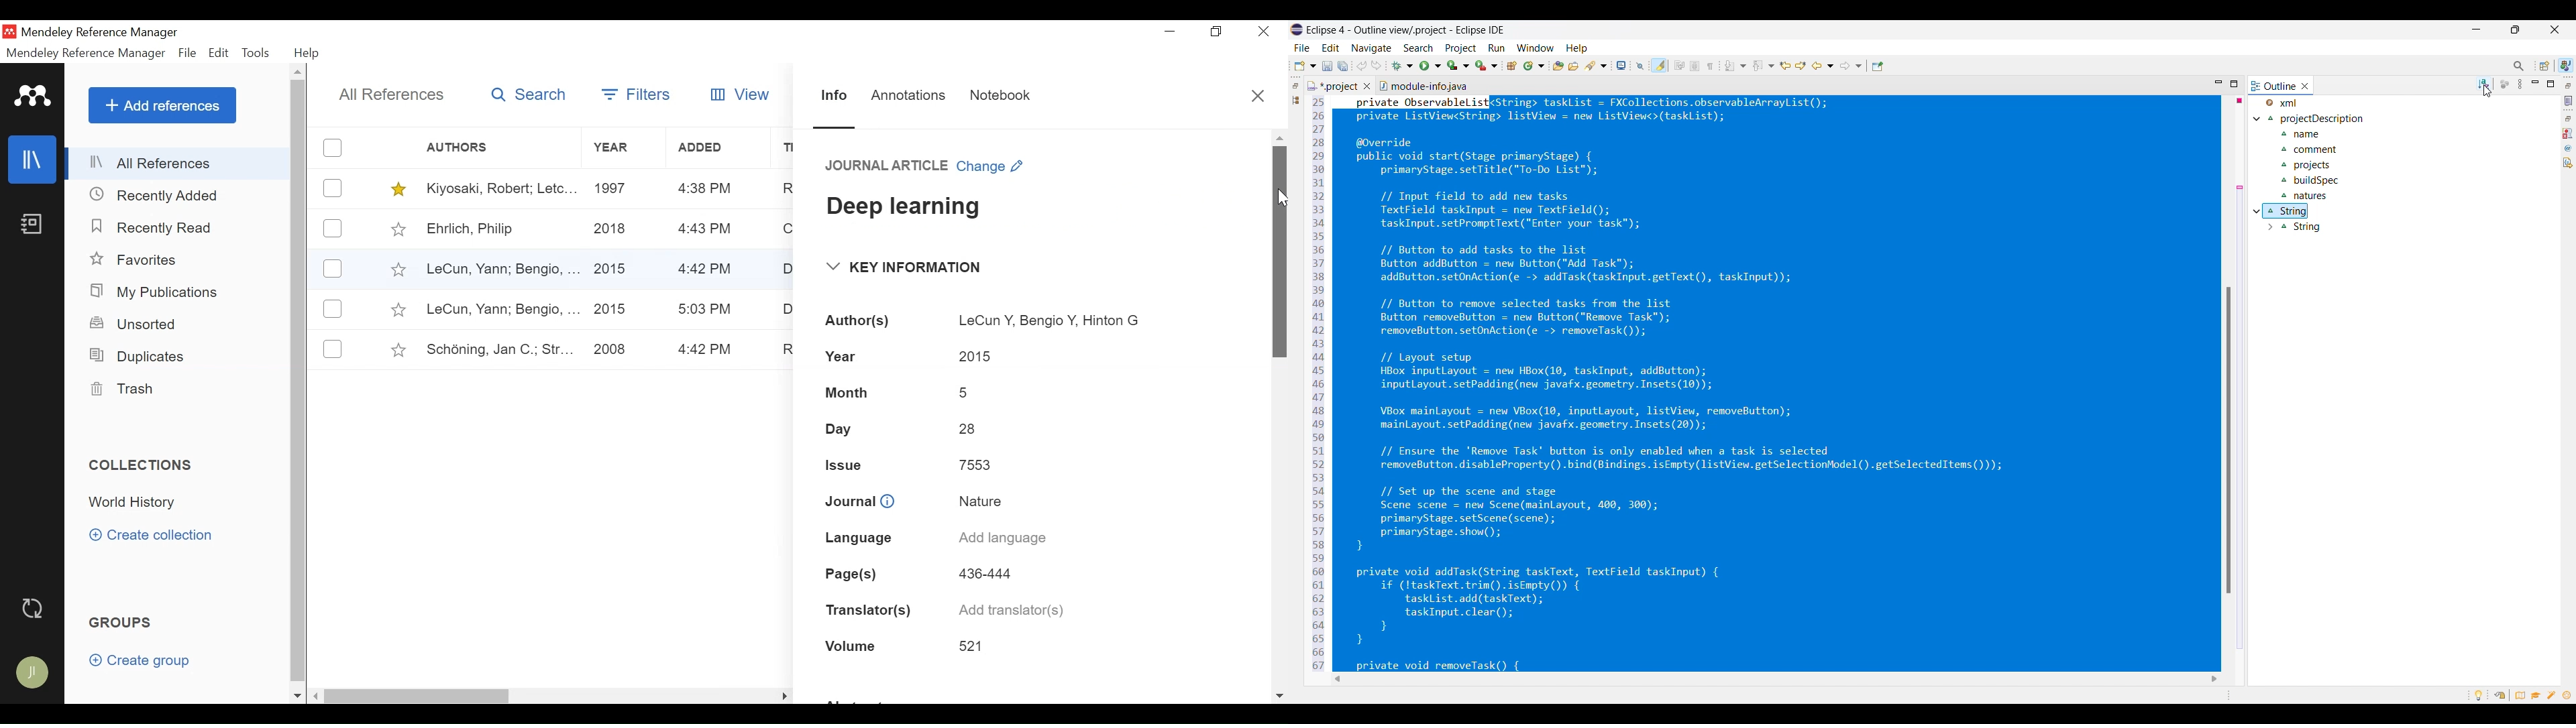  What do you see at coordinates (720, 147) in the screenshot?
I see `Added` at bounding box center [720, 147].